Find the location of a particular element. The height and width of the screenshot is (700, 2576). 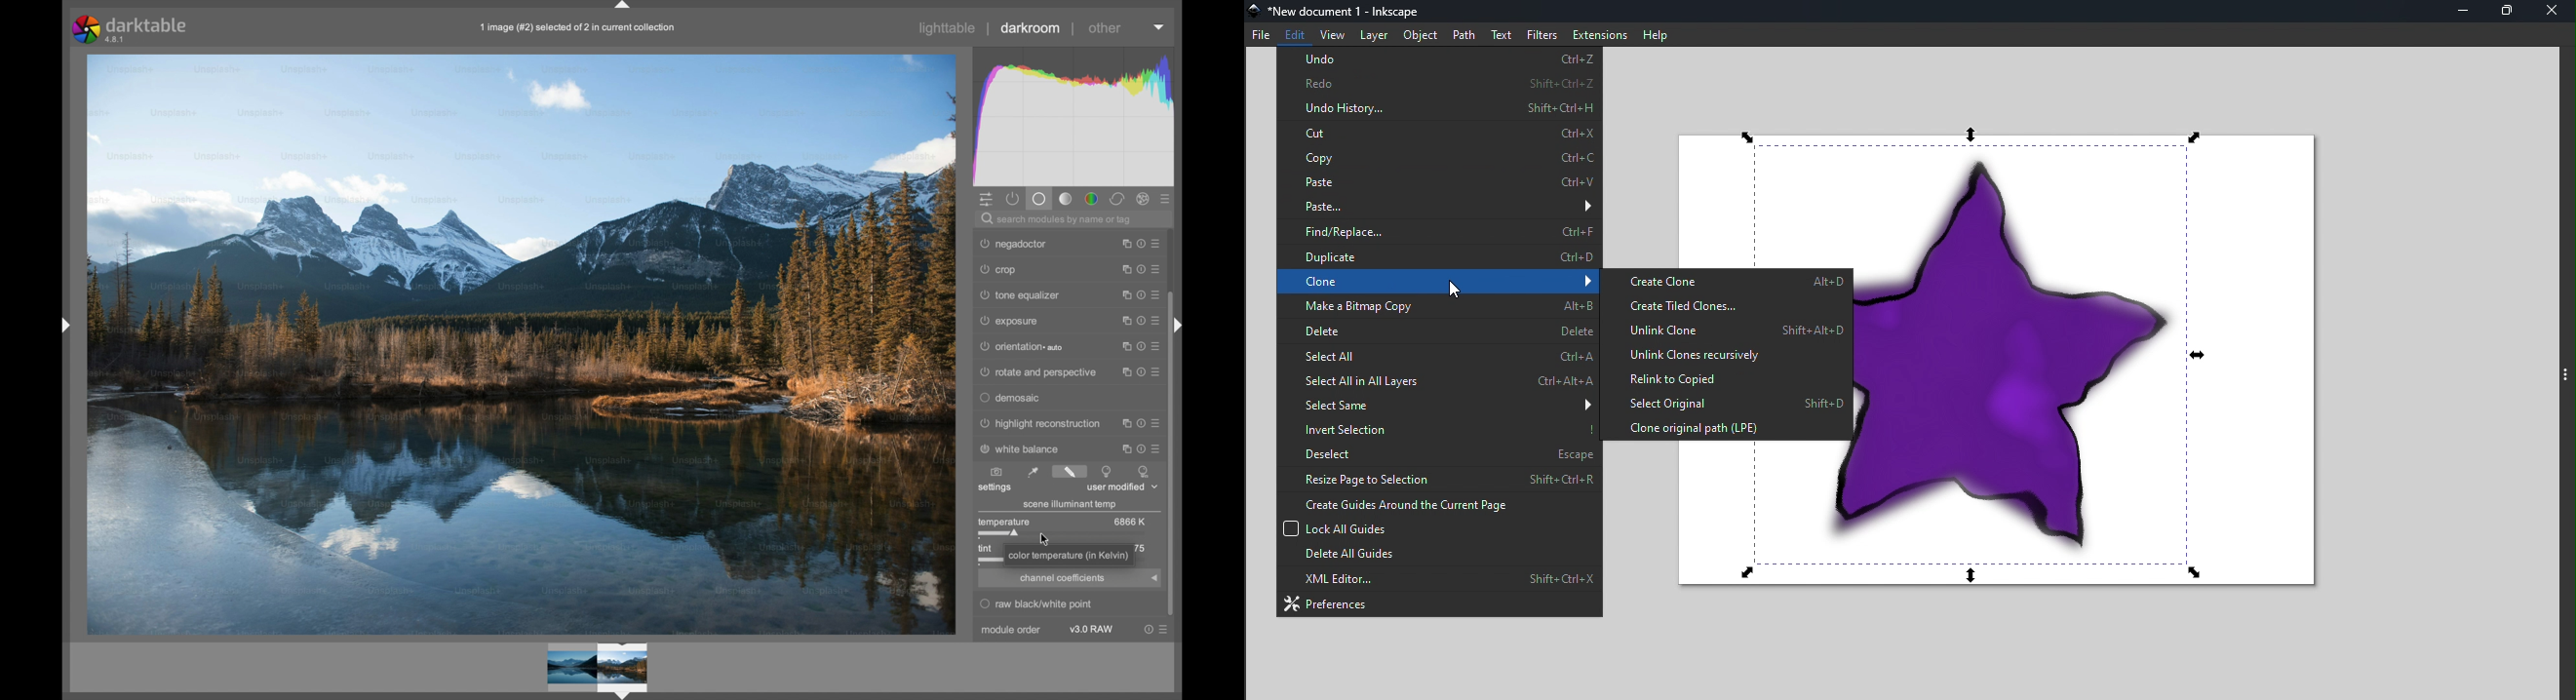

reset parameters is located at coordinates (1142, 446).